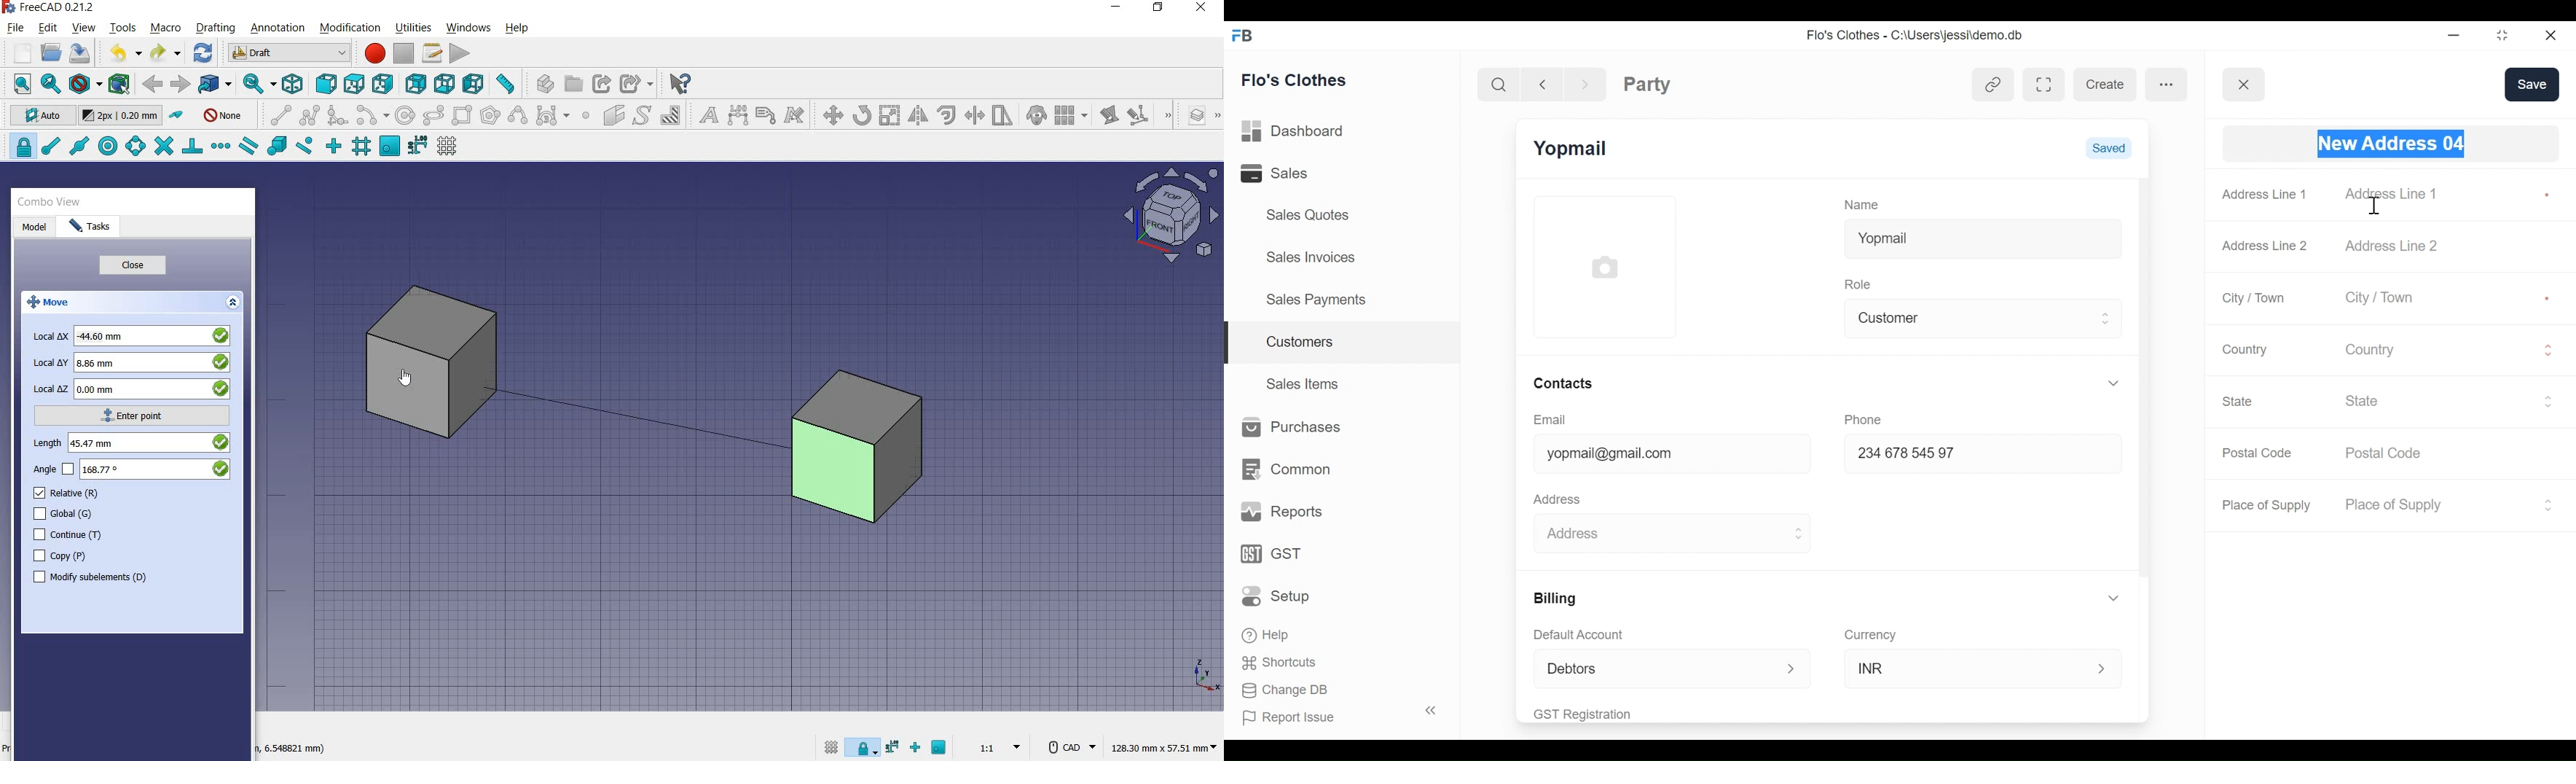 The image size is (2576, 784). Describe the element at coordinates (1607, 266) in the screenshot. I see `Profile Picture` at that location.